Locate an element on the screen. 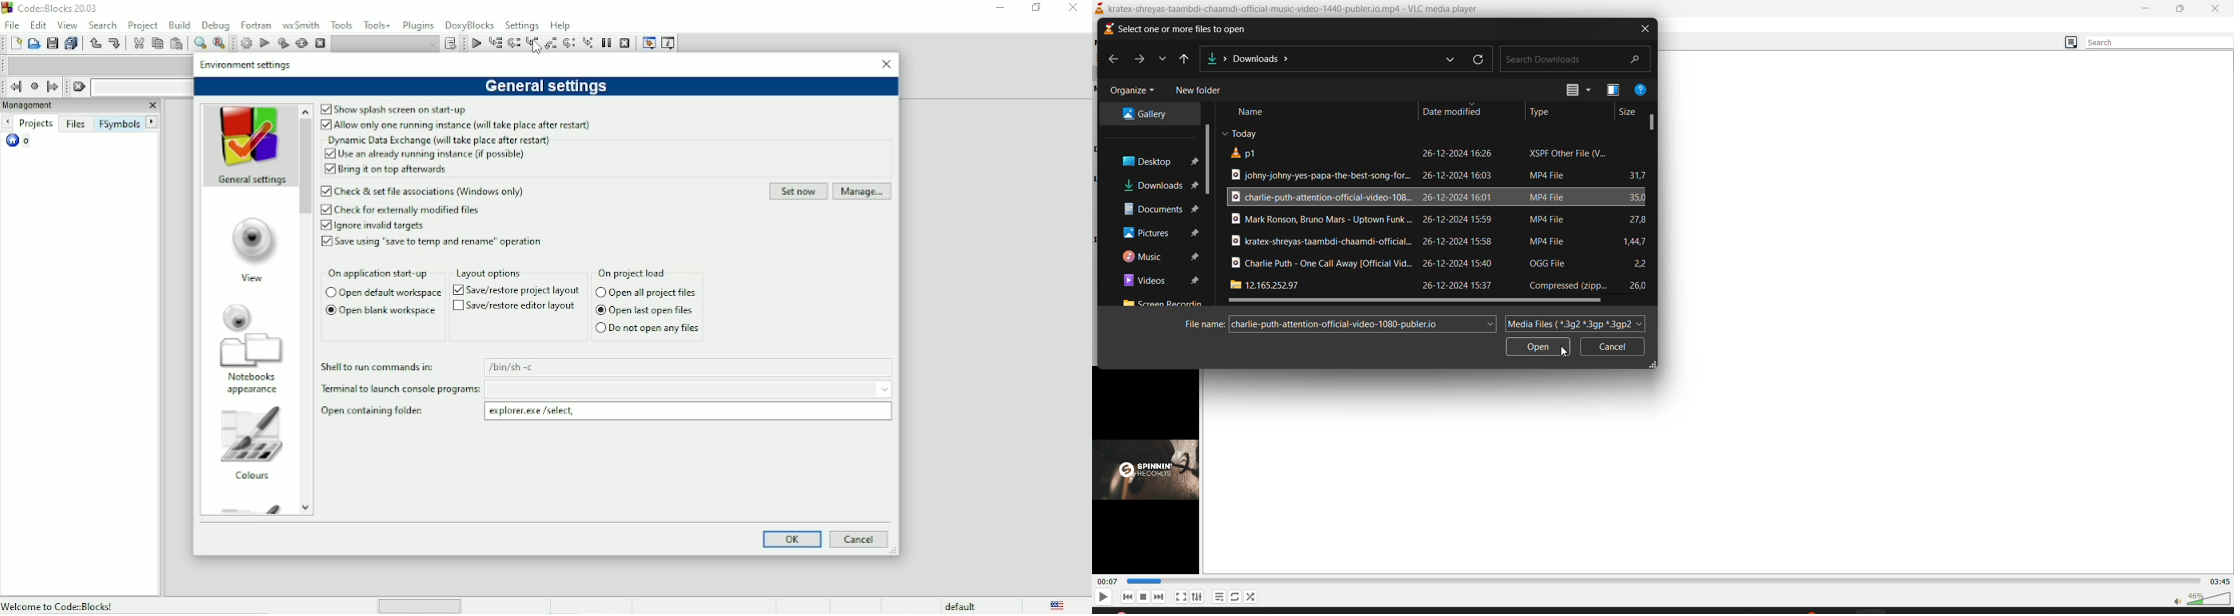 This screenshot has height=616, width=2240. Redo is located at coordinates (115, 43).